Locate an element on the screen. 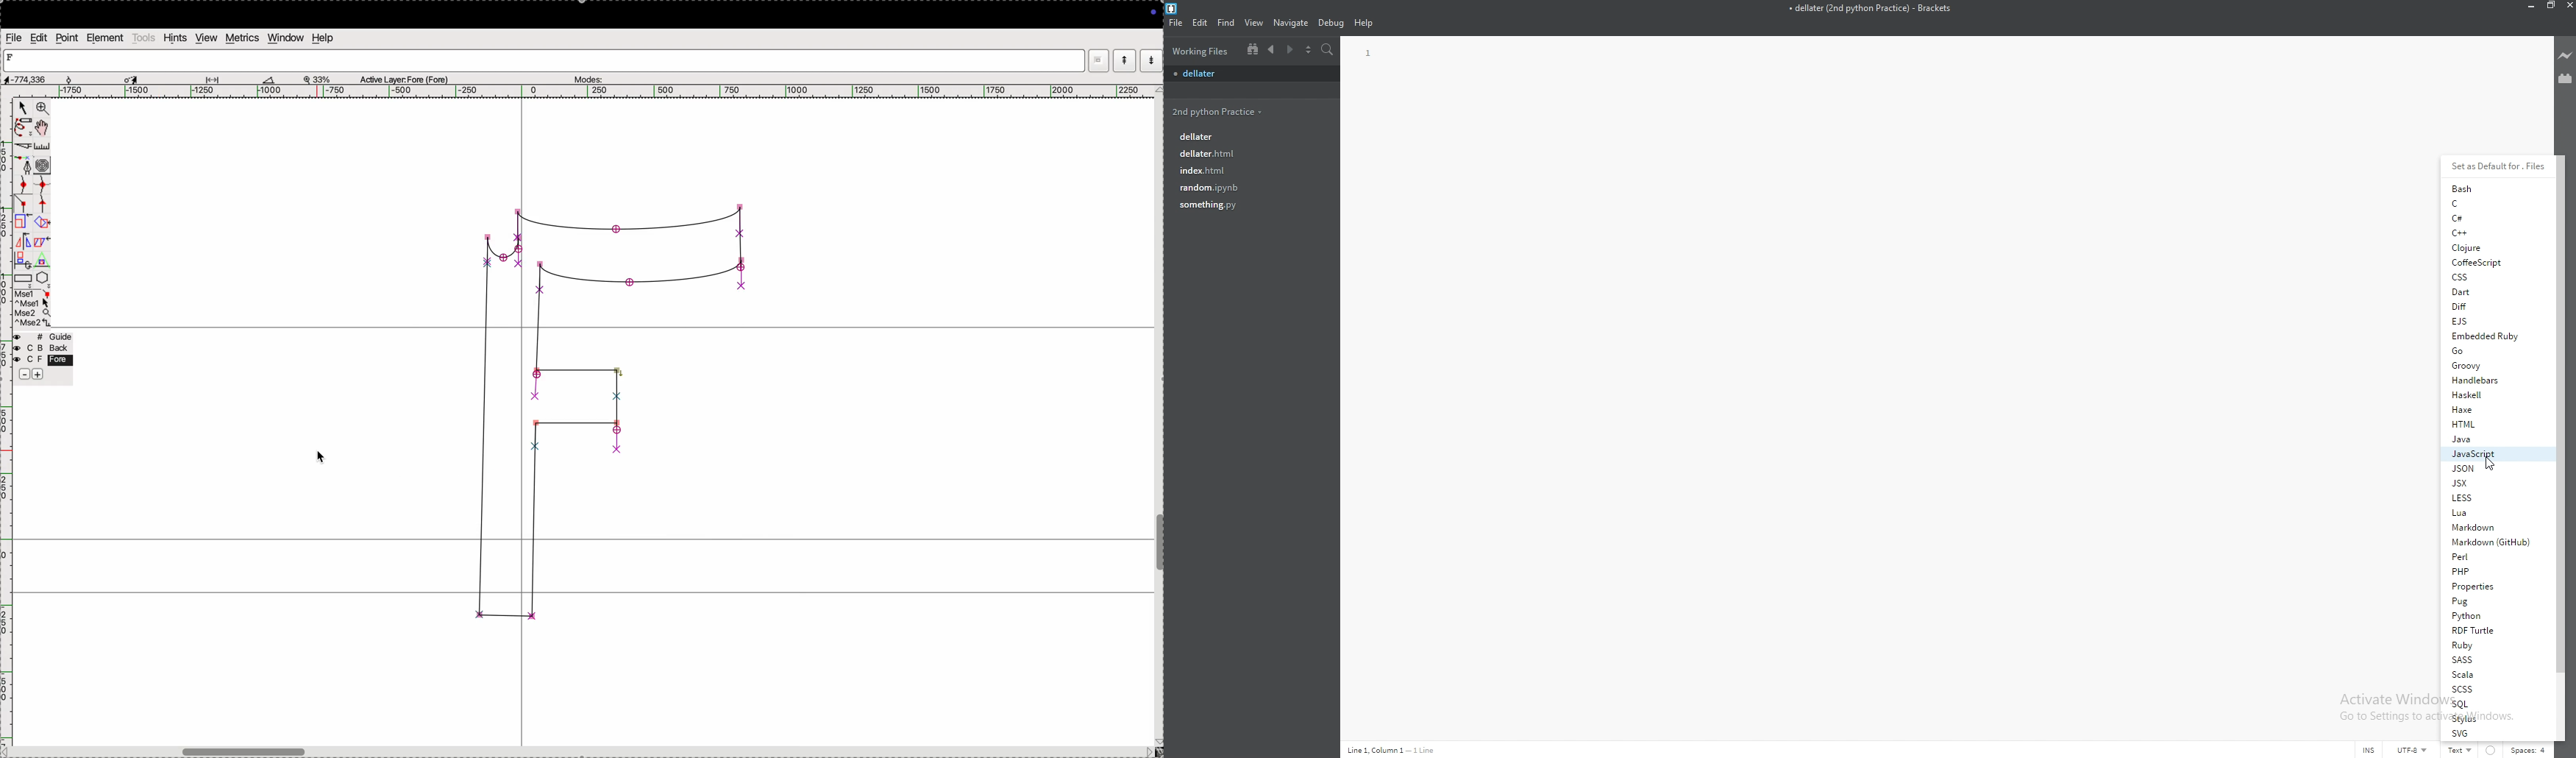 The height and width of the screenshot is (784, 2576). mode up is located at coordinates (1123, 61).